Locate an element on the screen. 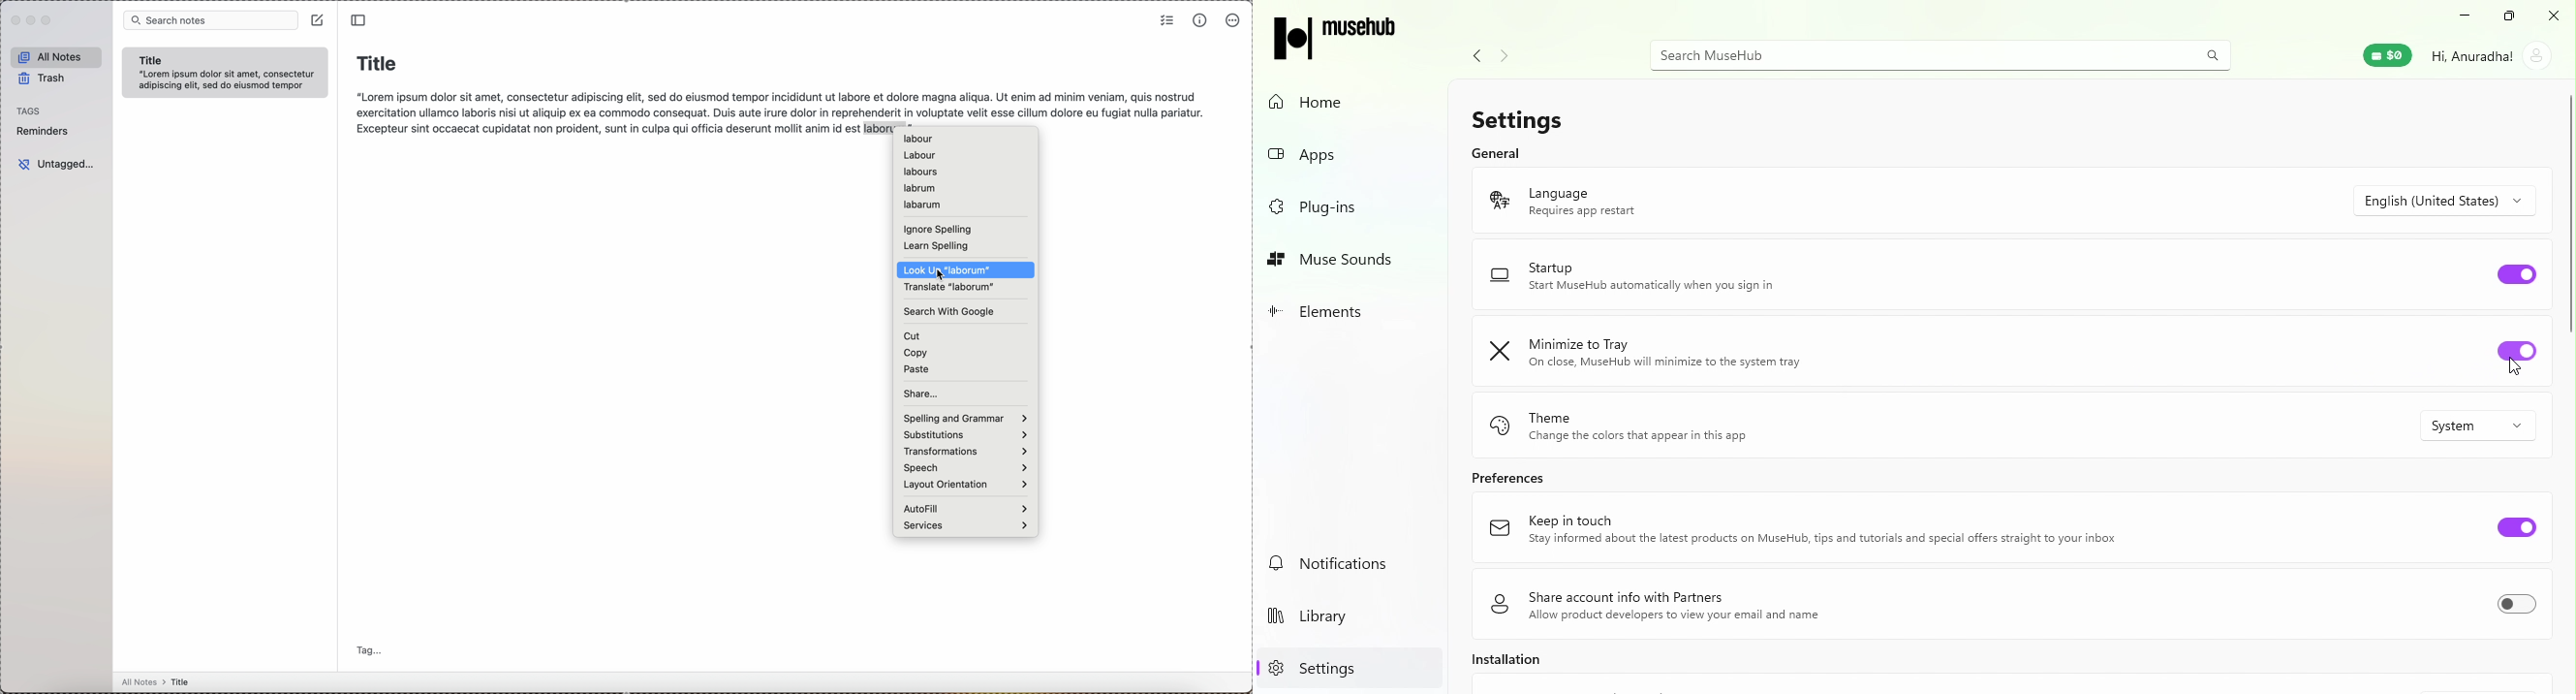 This screenshot has height=700, width=2576. Apps is located at coordinates (1315, 152).